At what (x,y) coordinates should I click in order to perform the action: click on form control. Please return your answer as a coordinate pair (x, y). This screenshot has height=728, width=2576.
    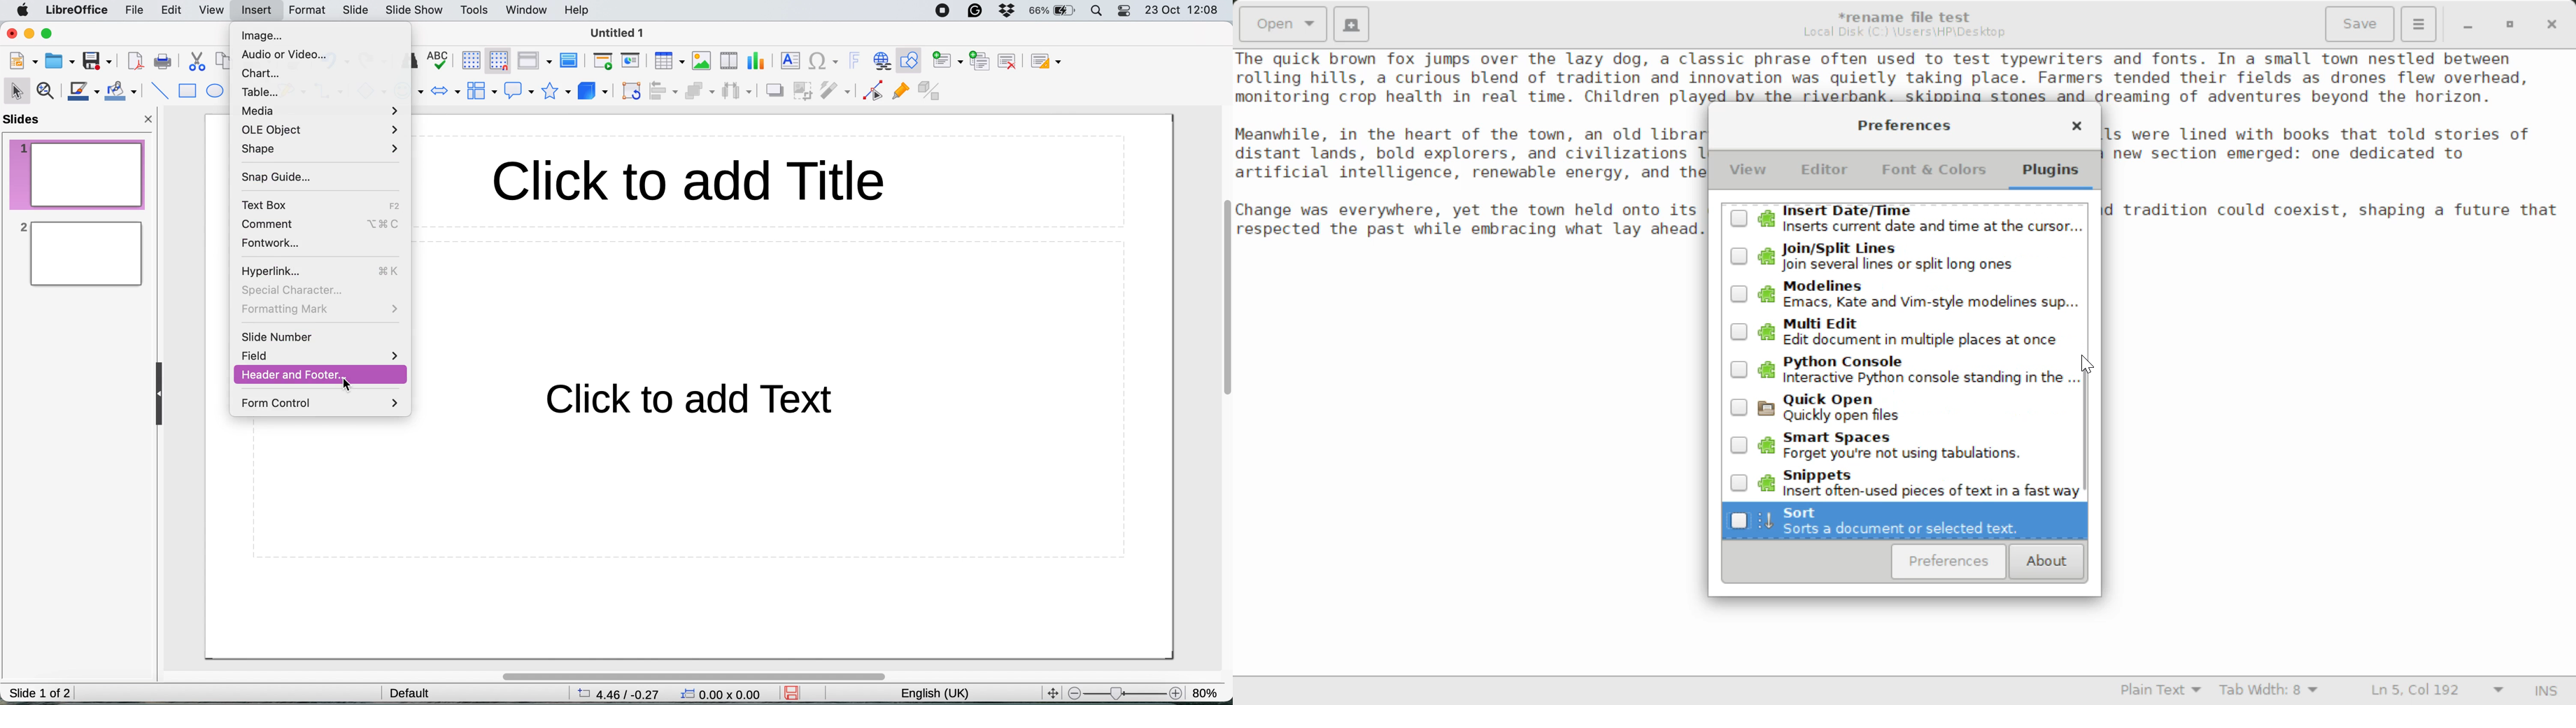
    Looking at the image, I should click on (322, 404).